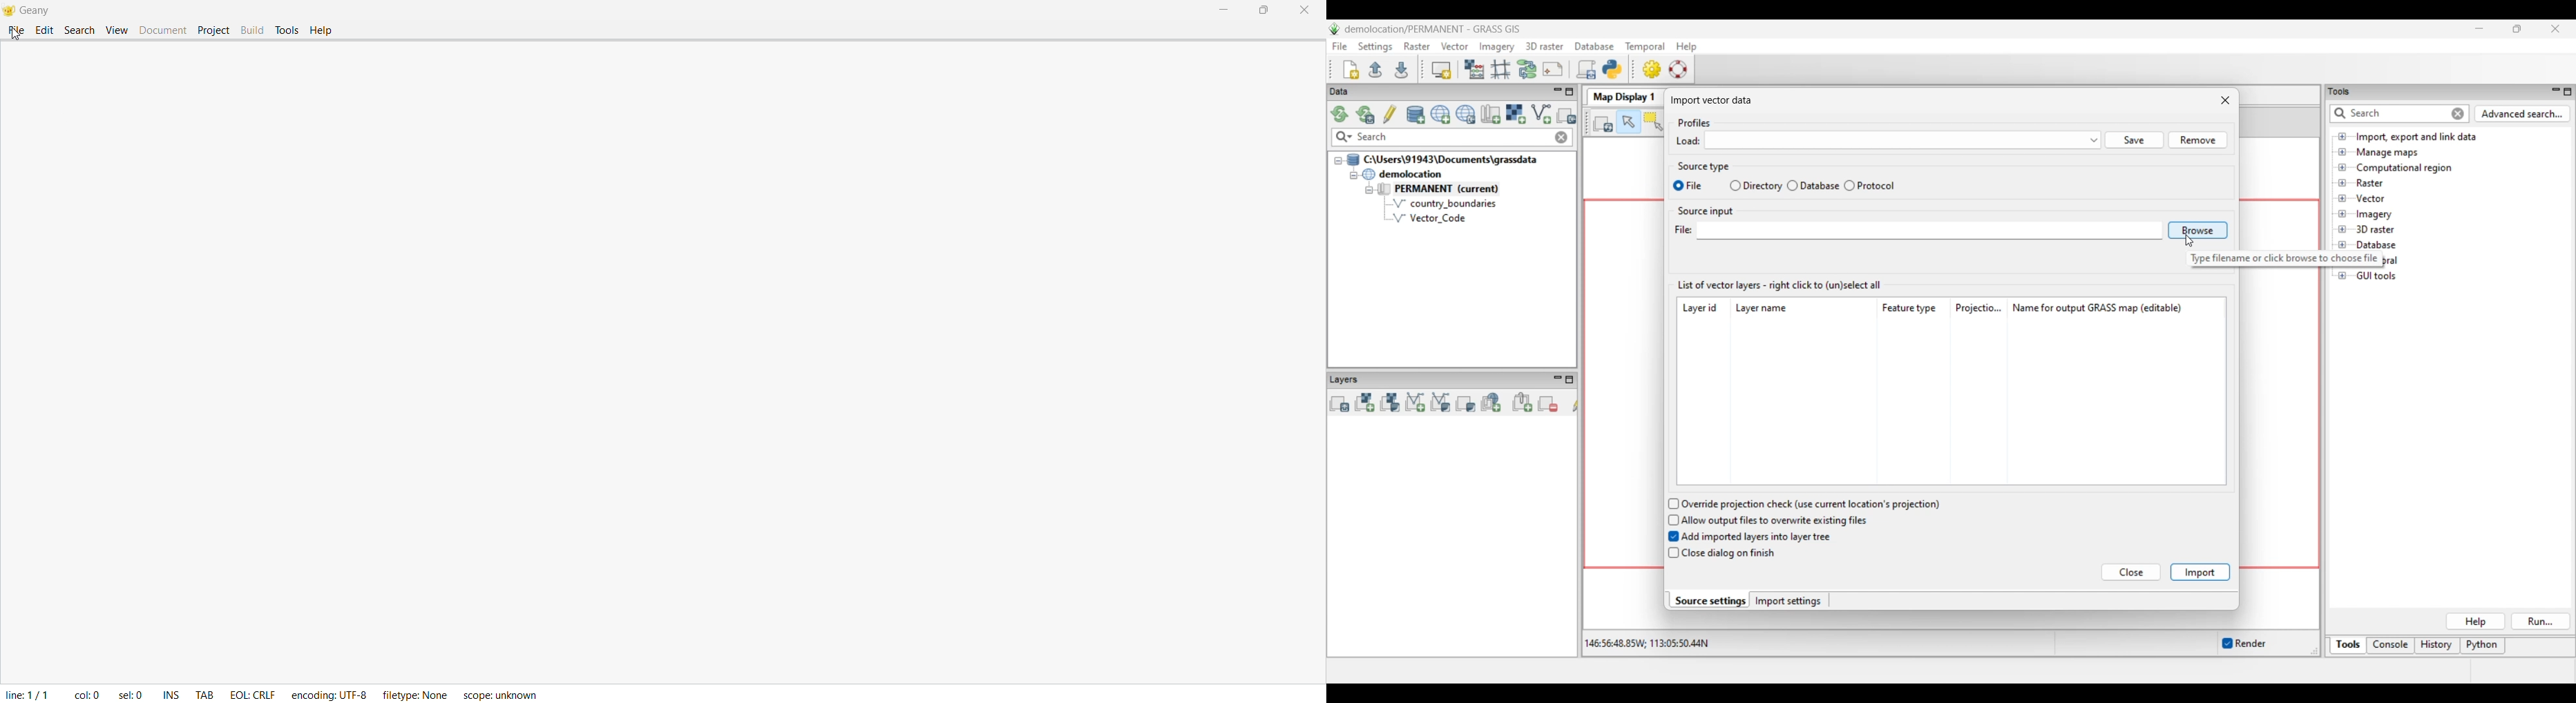 The height and width of the screenshot is (728, 2576). I want to click on Geany, so click(41, 12).